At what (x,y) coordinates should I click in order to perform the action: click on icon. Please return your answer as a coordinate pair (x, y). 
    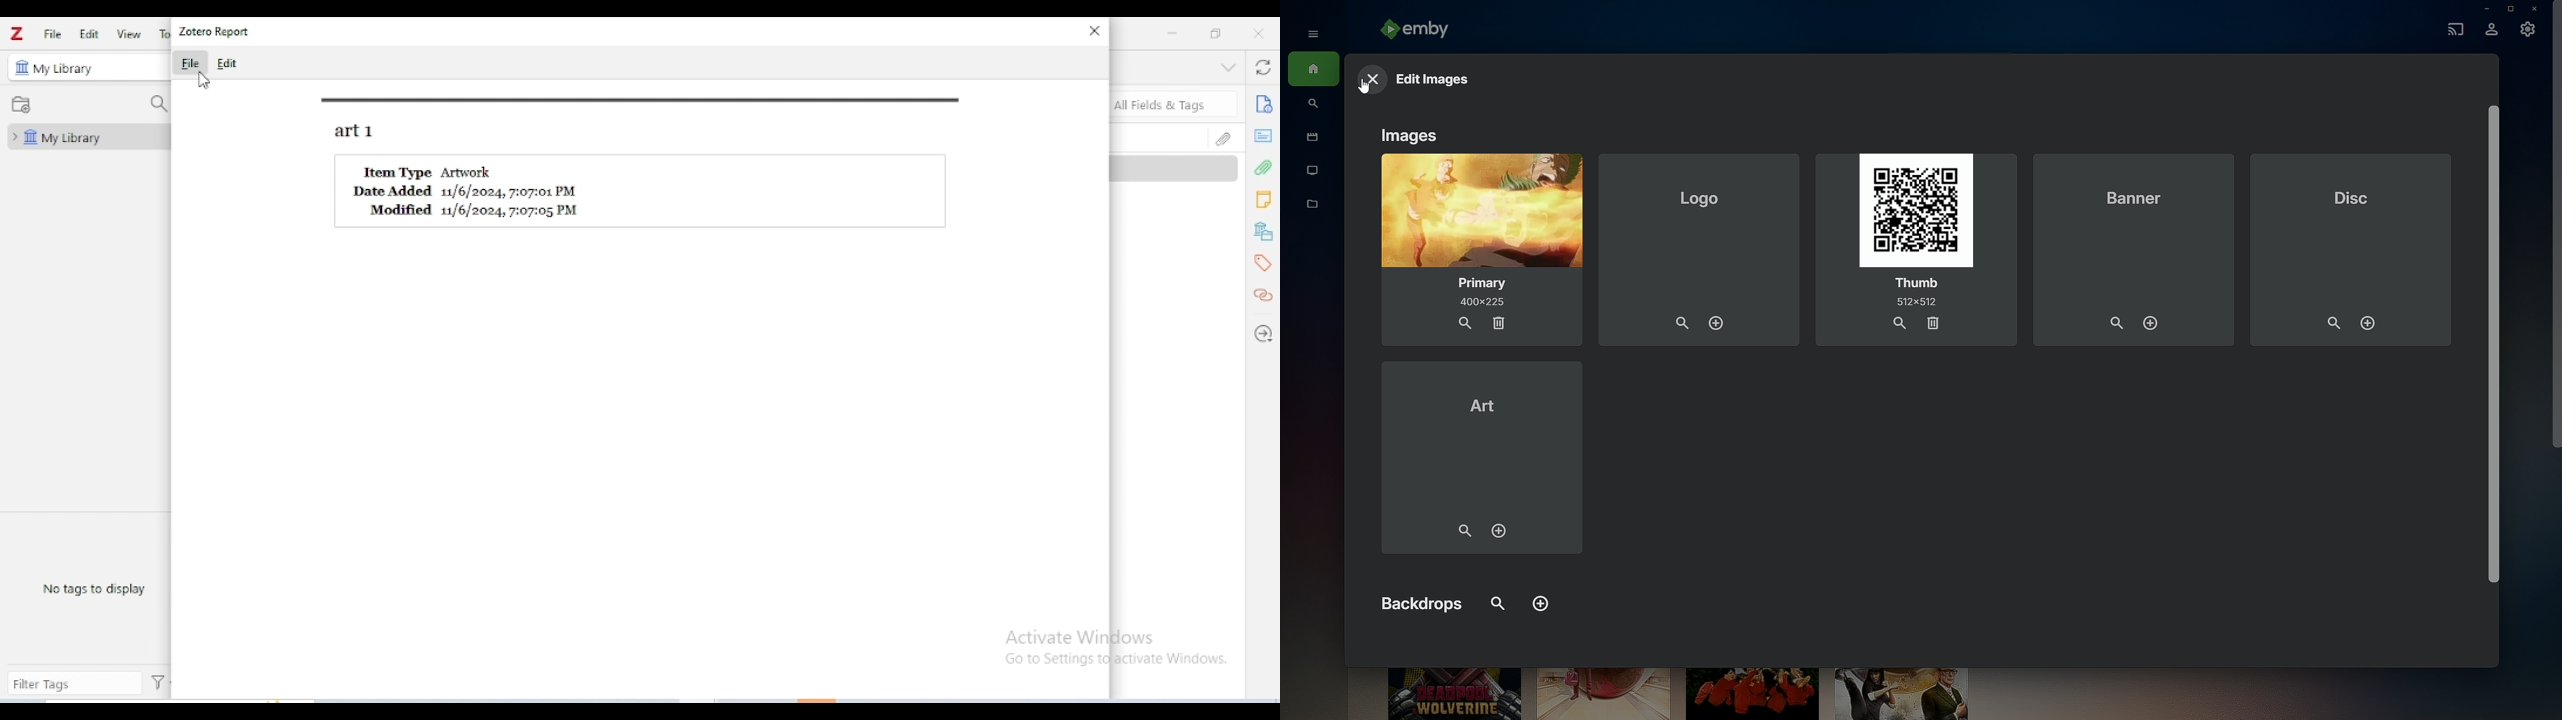
    Looking at the image, I should click on (20, 67).